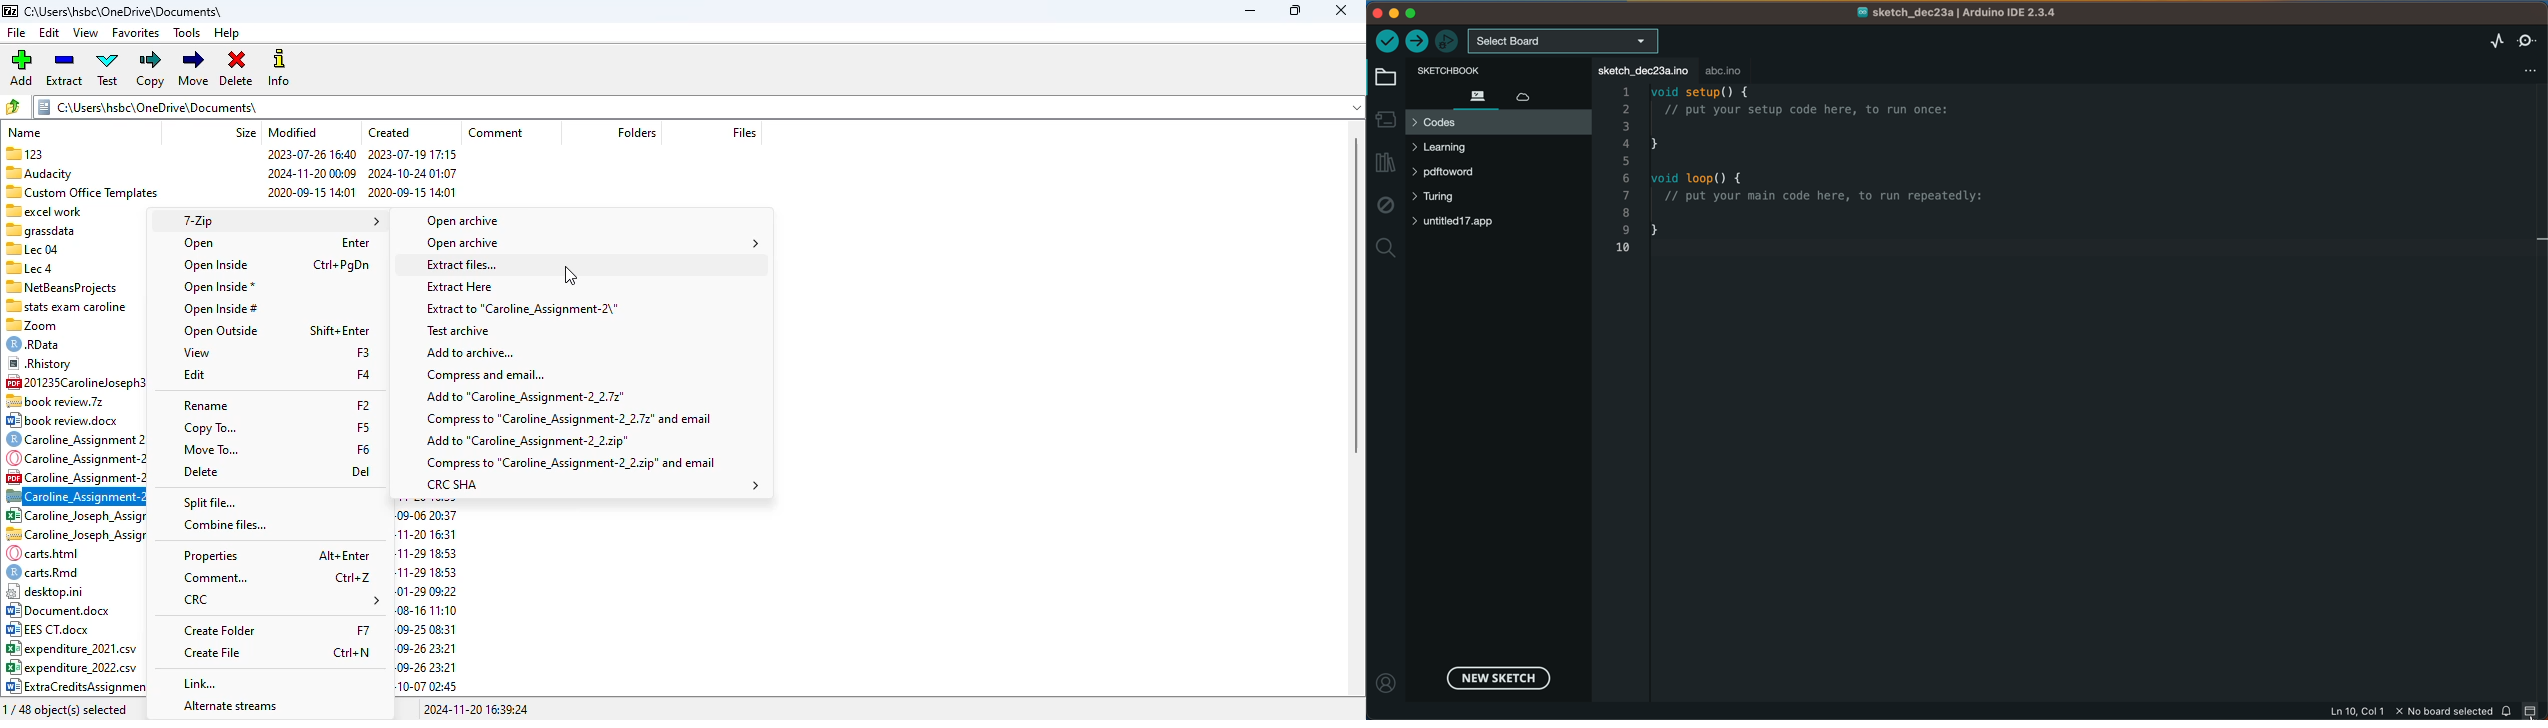  Describe the element at coordinates (17, 32) in the screenshot. I see `file` at that location.